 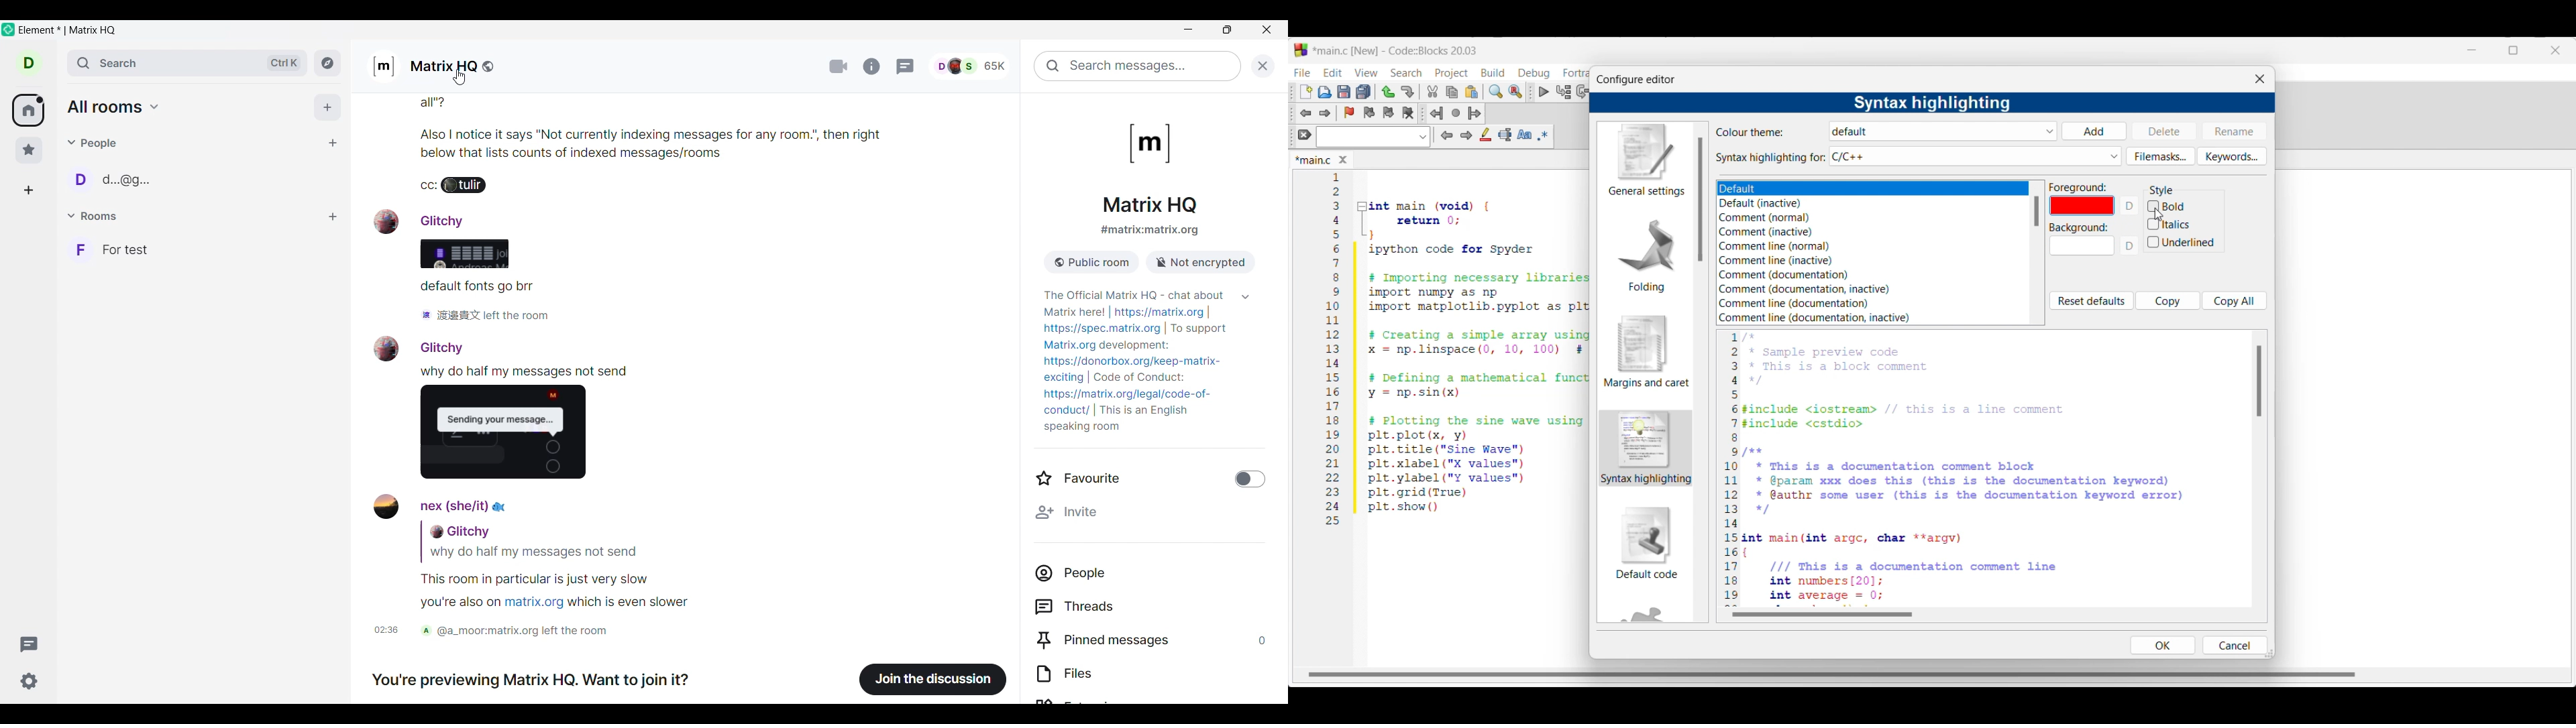 I want to click on Toggle back, so click(x=1305, y=113).